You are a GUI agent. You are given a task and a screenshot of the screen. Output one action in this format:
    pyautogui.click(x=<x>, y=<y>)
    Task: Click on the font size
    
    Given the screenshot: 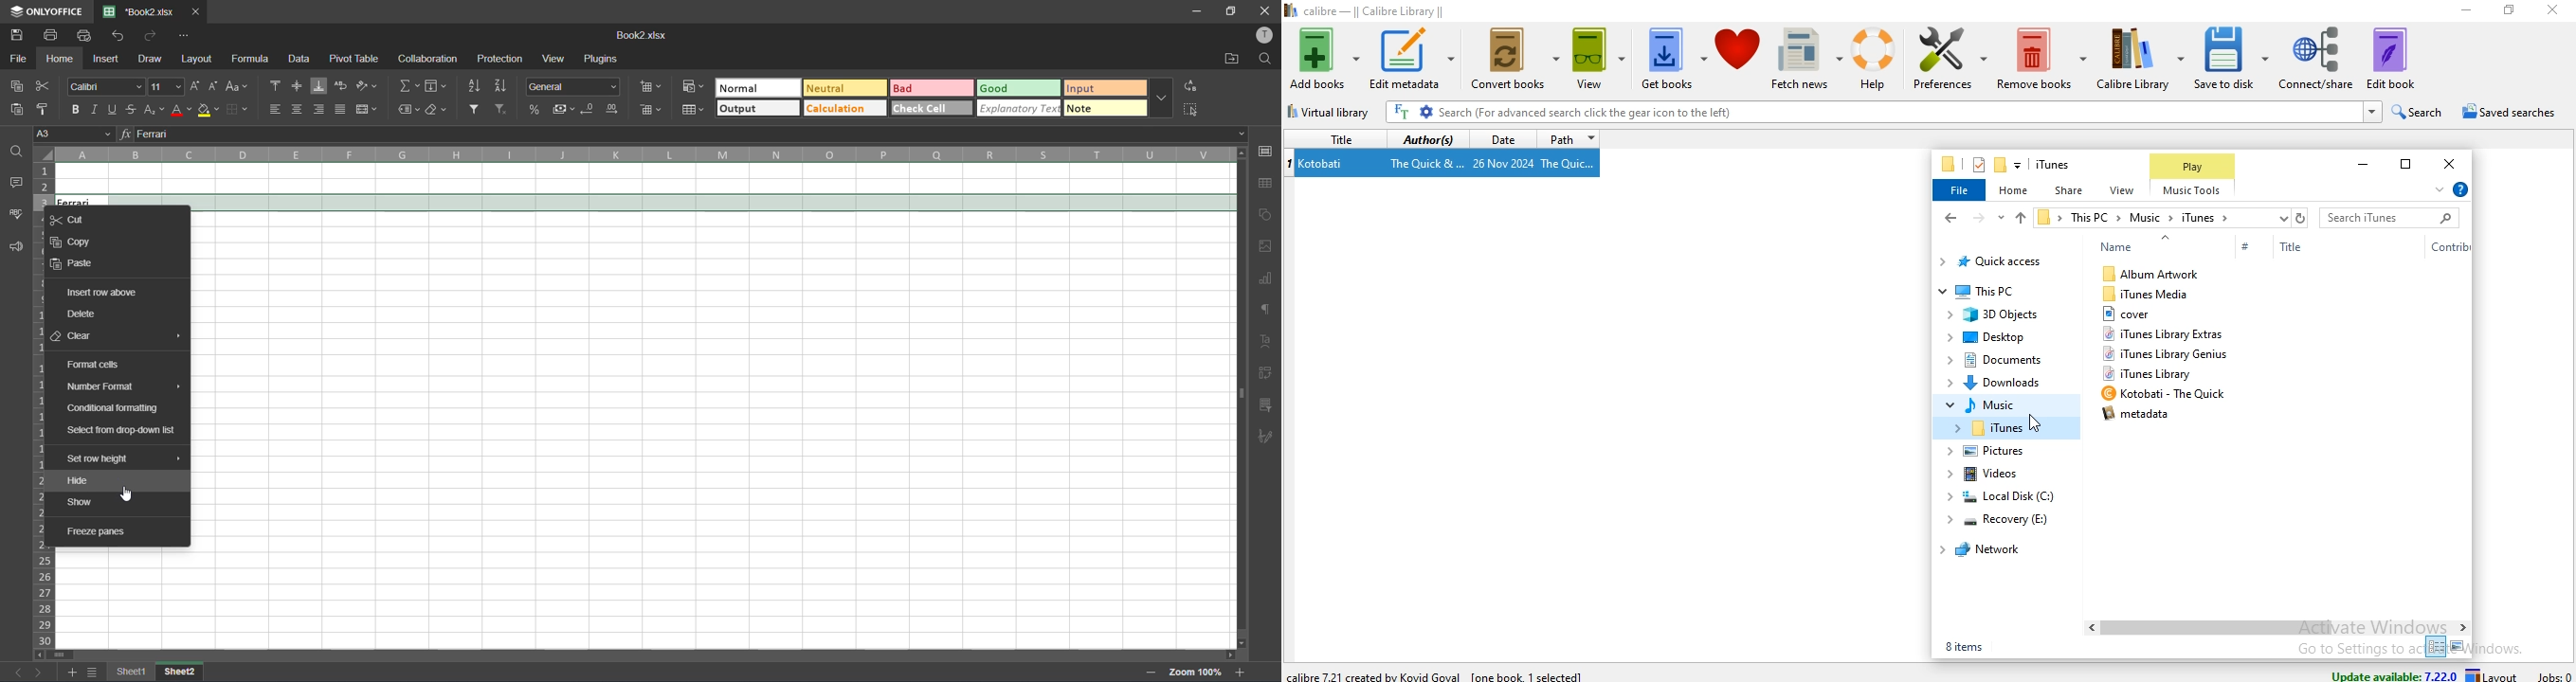 What is the action you would take?
    pyautogui.click(x=168, y=85)
    